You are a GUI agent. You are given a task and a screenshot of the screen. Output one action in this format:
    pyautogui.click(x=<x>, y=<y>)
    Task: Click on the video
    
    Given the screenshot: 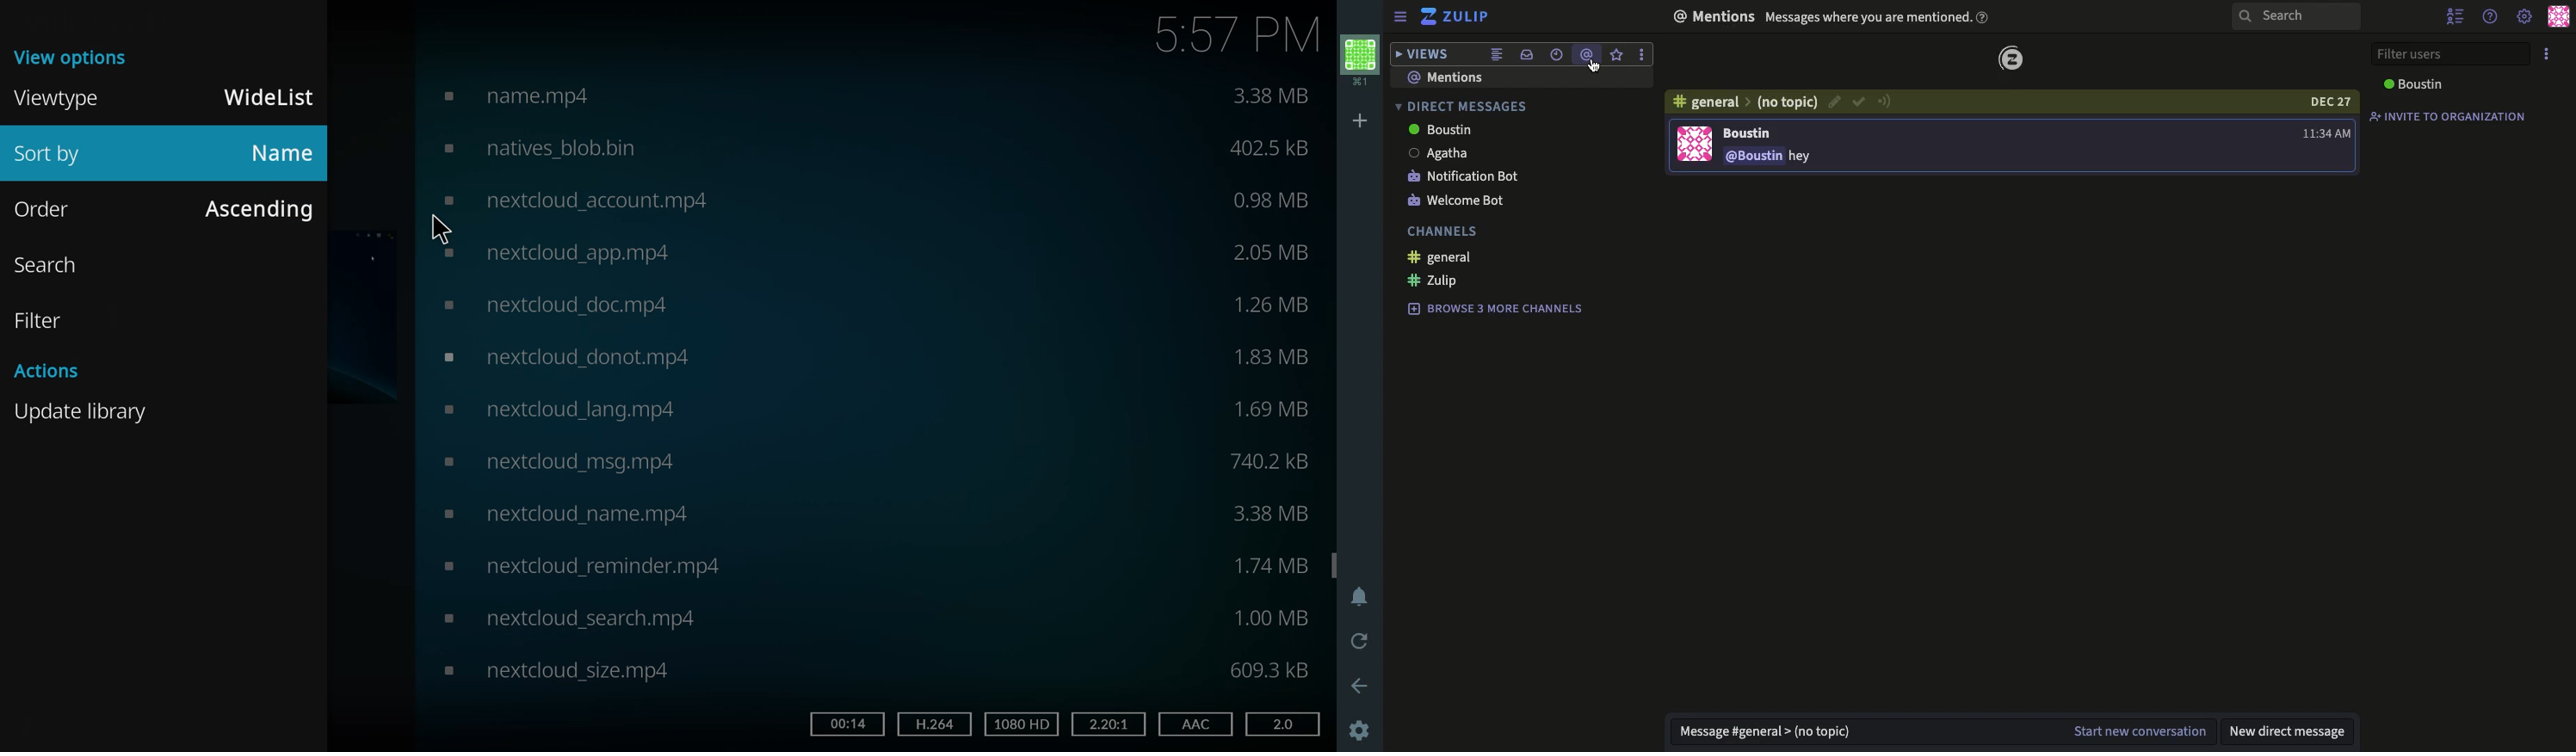 What is the action you would take?
    pyautogui.click(x=566, y=512)
    